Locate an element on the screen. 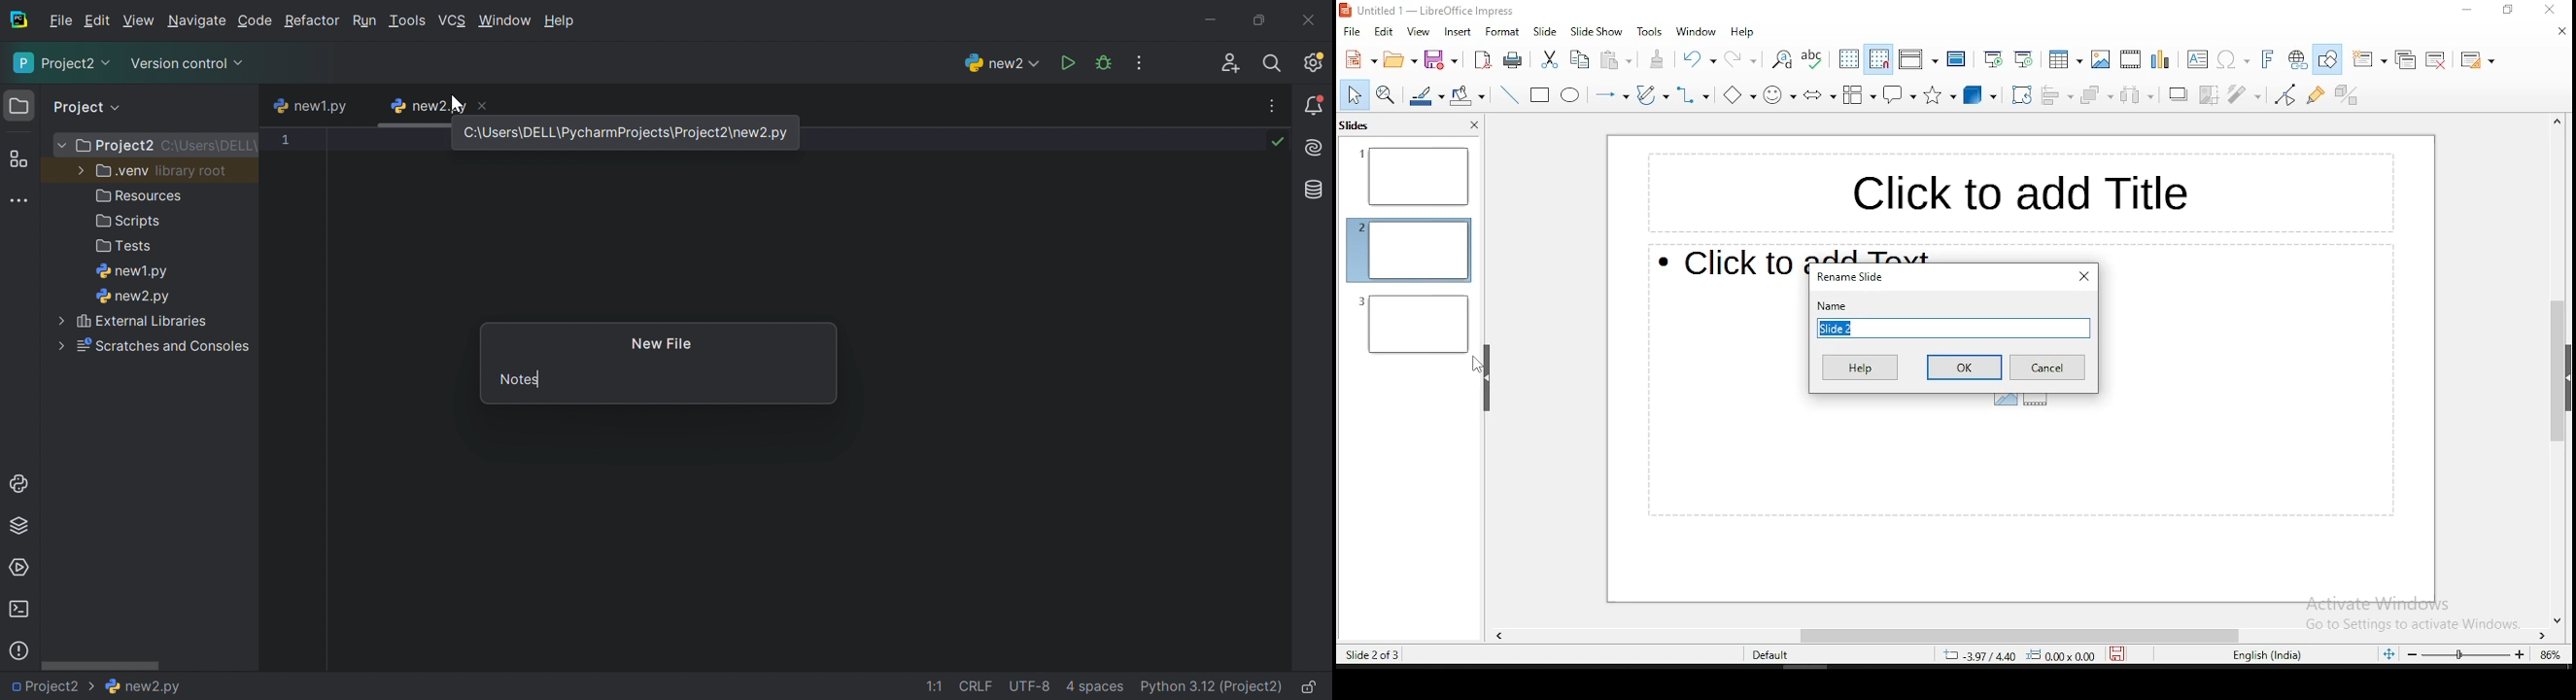 The height and width of the screenshot is (700, 2576). snap to grid is located at coordinates (1876, 60).